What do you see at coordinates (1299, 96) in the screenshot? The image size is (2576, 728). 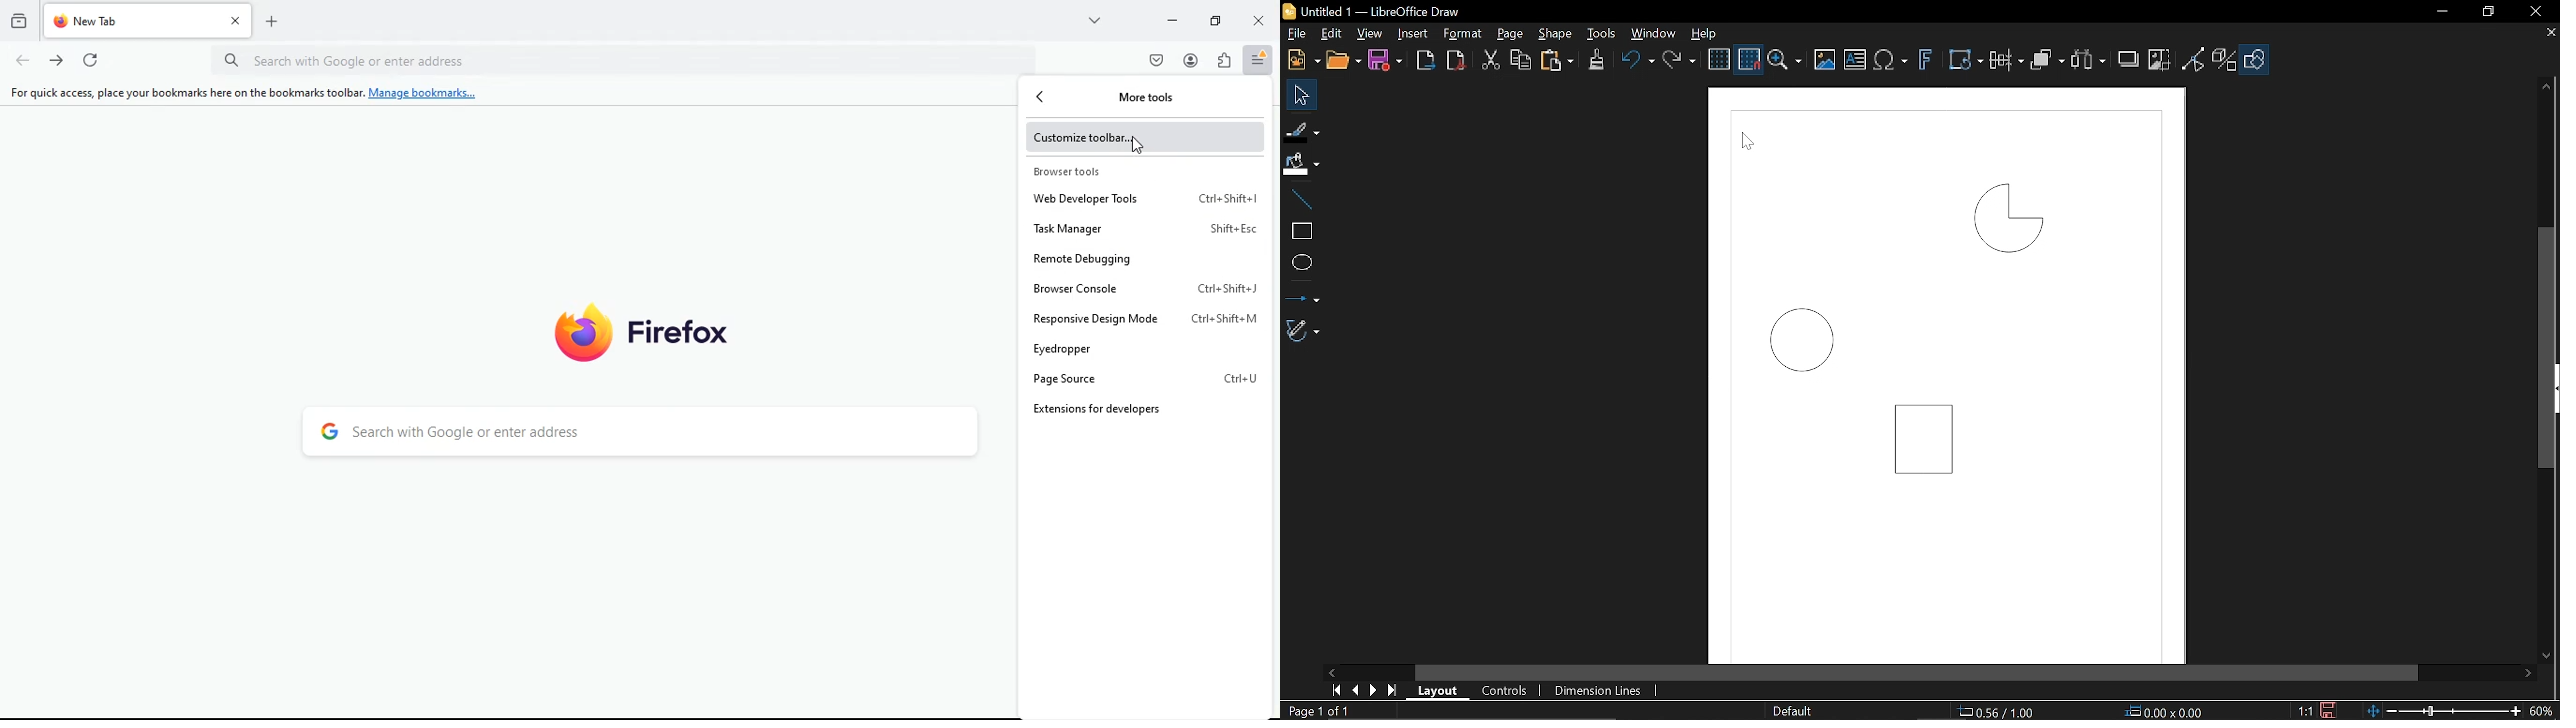 I see `Select` at bounding box center [1299, 96].